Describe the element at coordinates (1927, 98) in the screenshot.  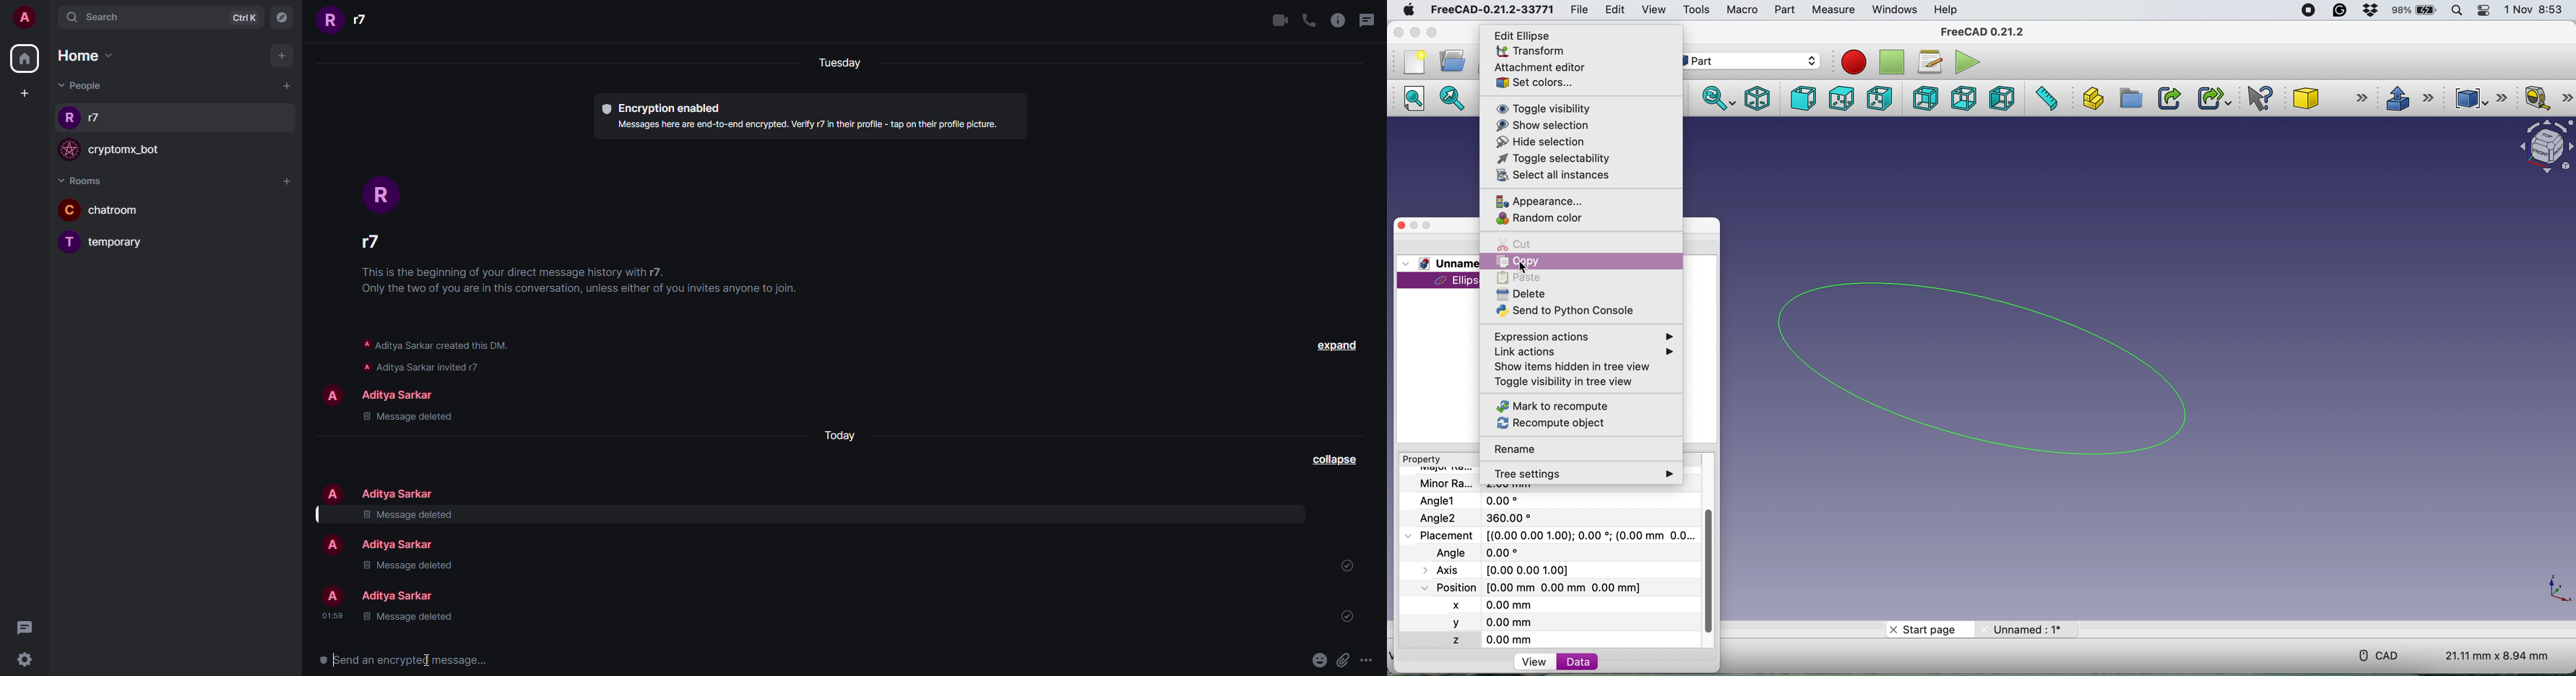
I see `rear` at that location.